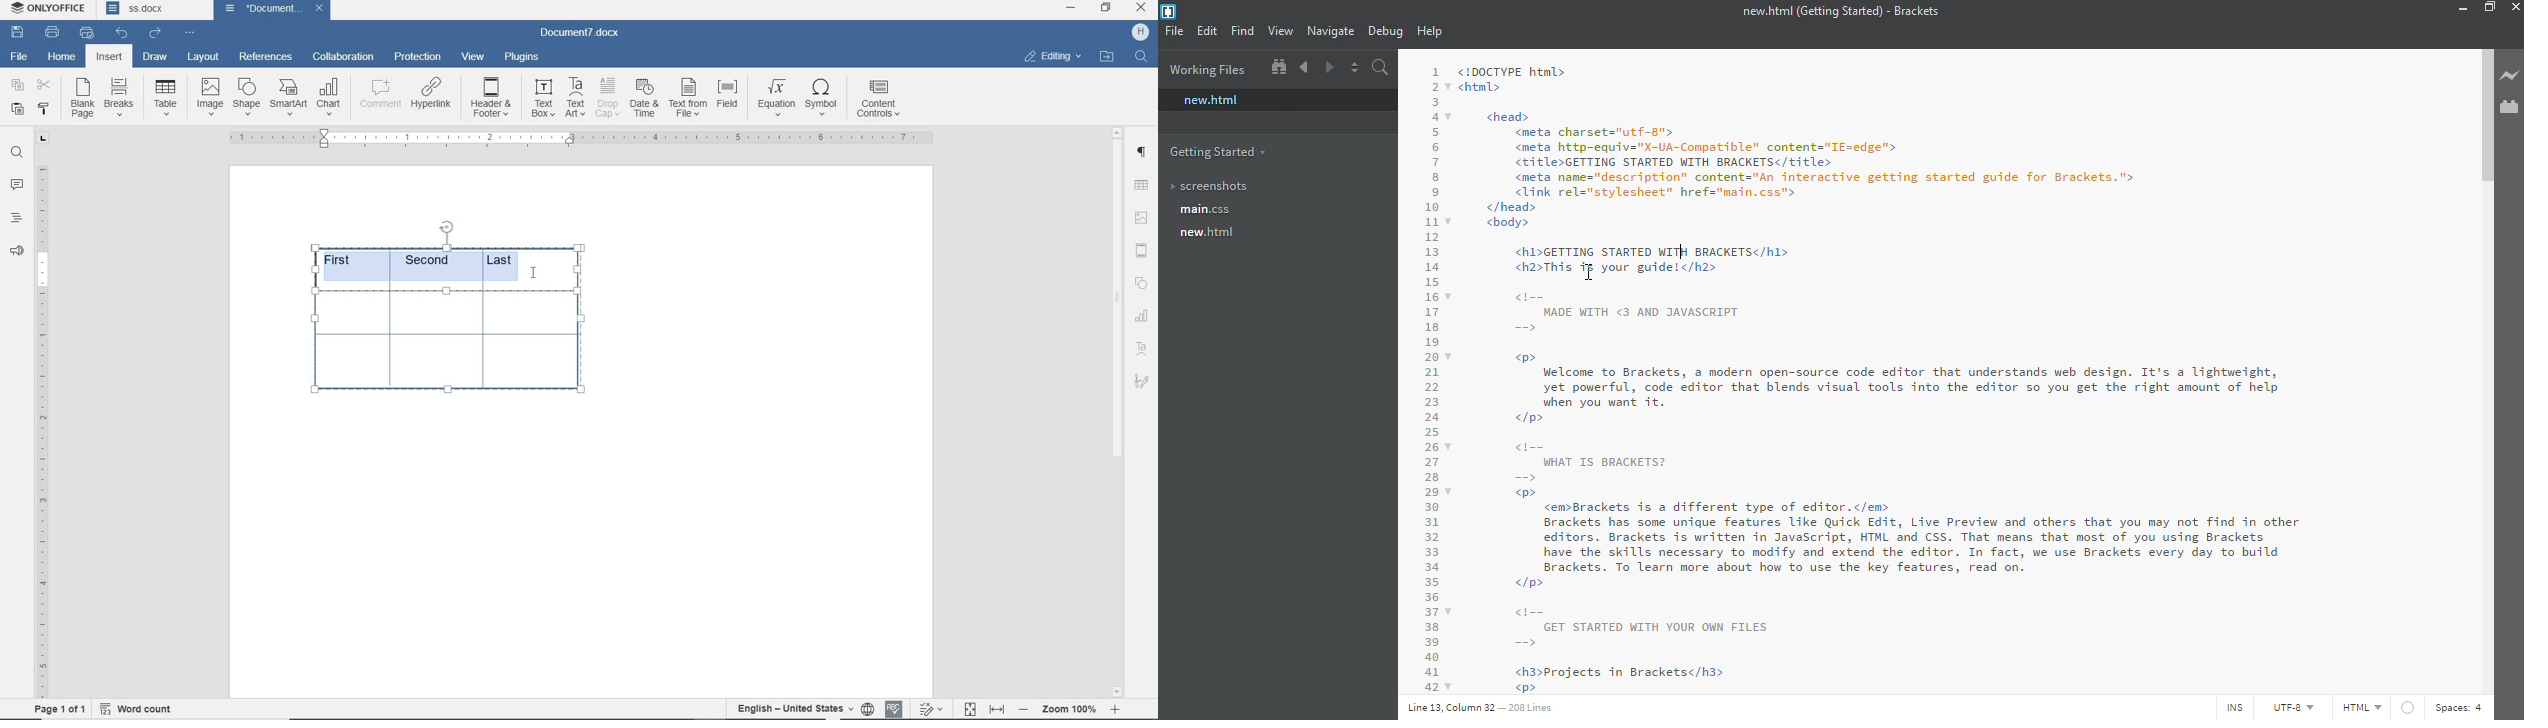 This screenshot has width=2548, height=728. Describe the element at coordinates (1209, 31) in the screenshot. I see `edit` at that location.